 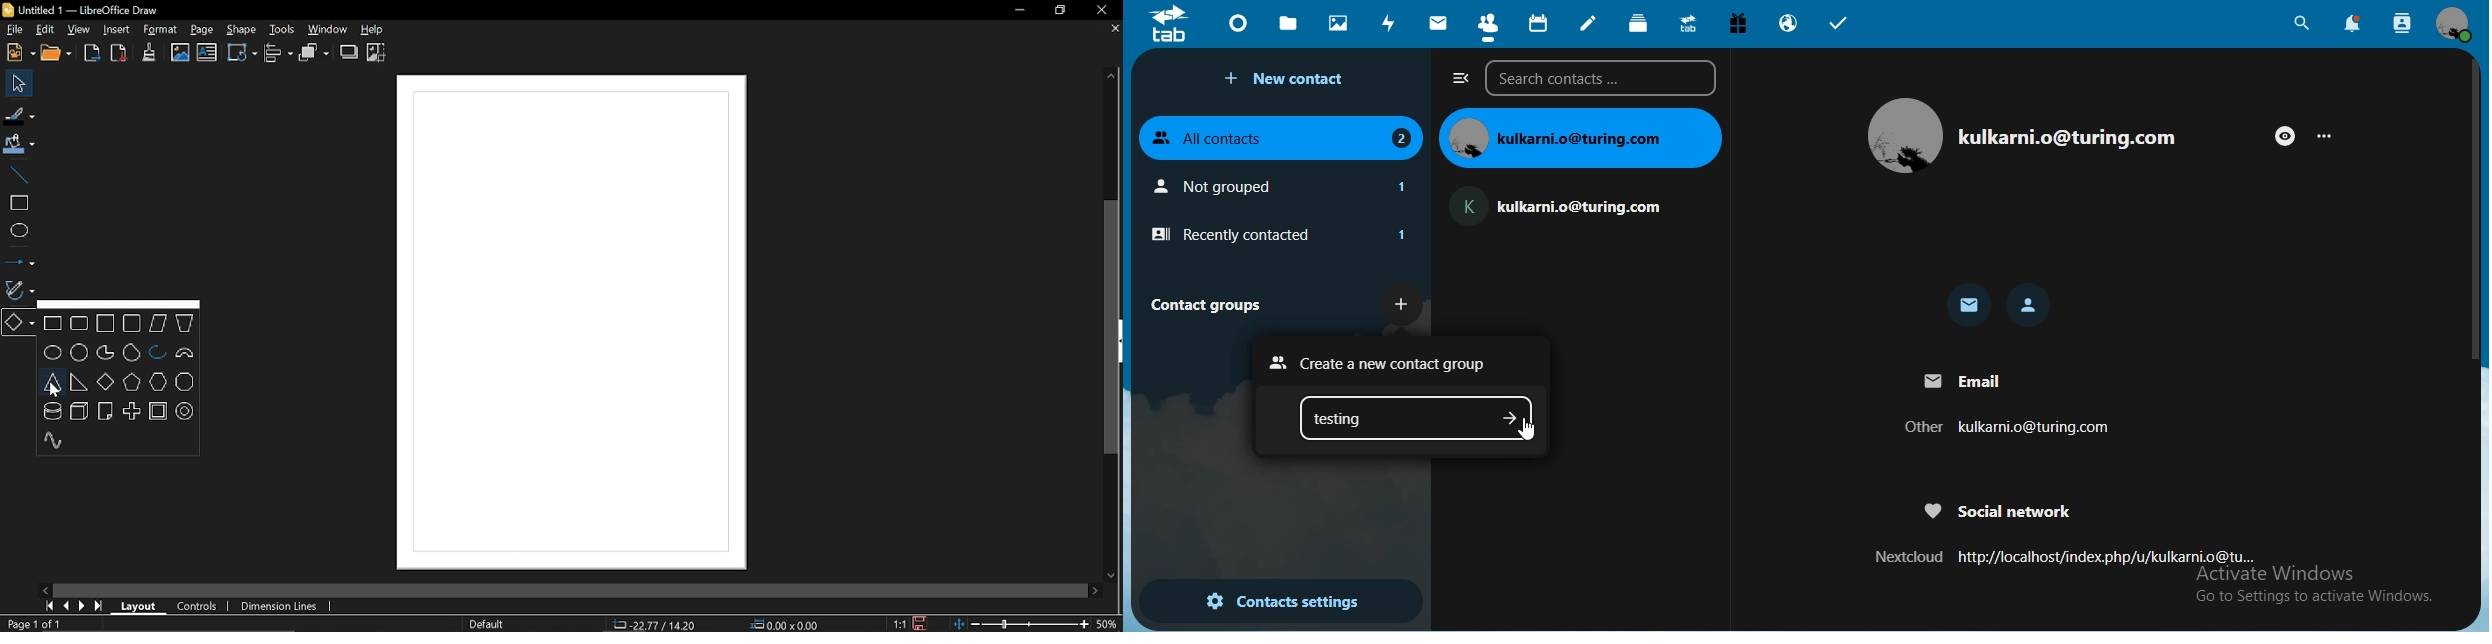 I want to click on Minimize, so click(x=1015, y=11).